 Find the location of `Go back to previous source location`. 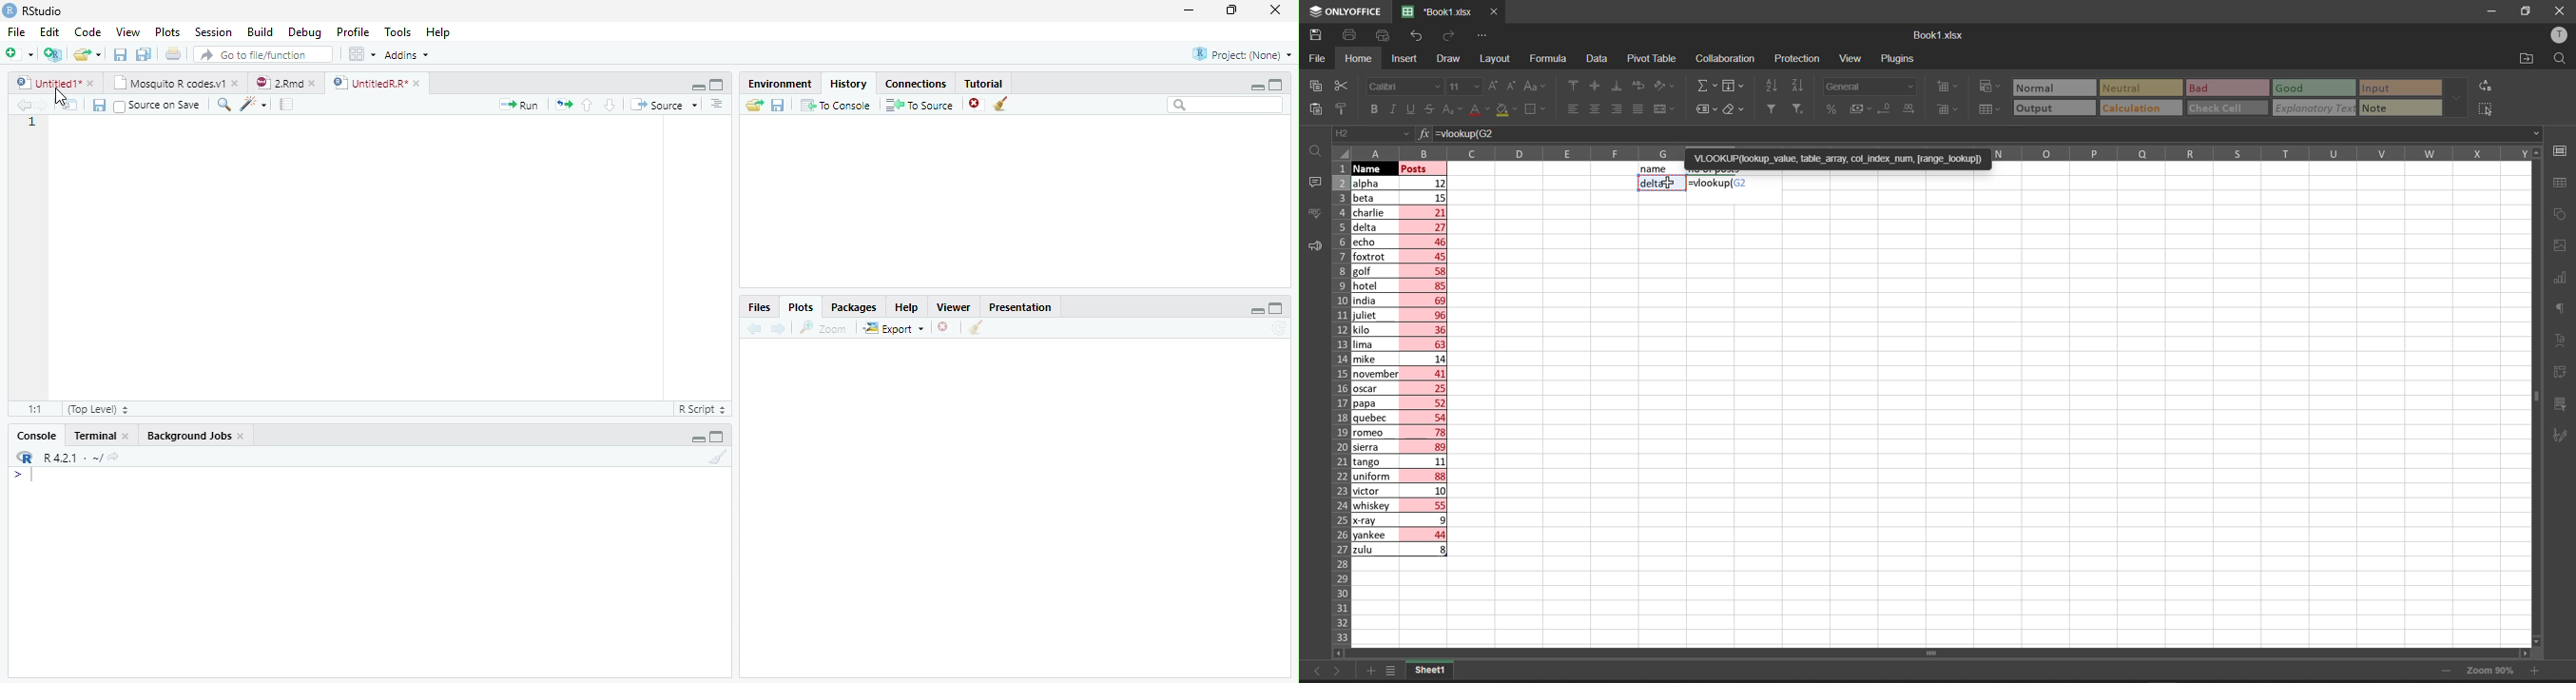

Go back to previous source location is located at coordinates (22, 106).